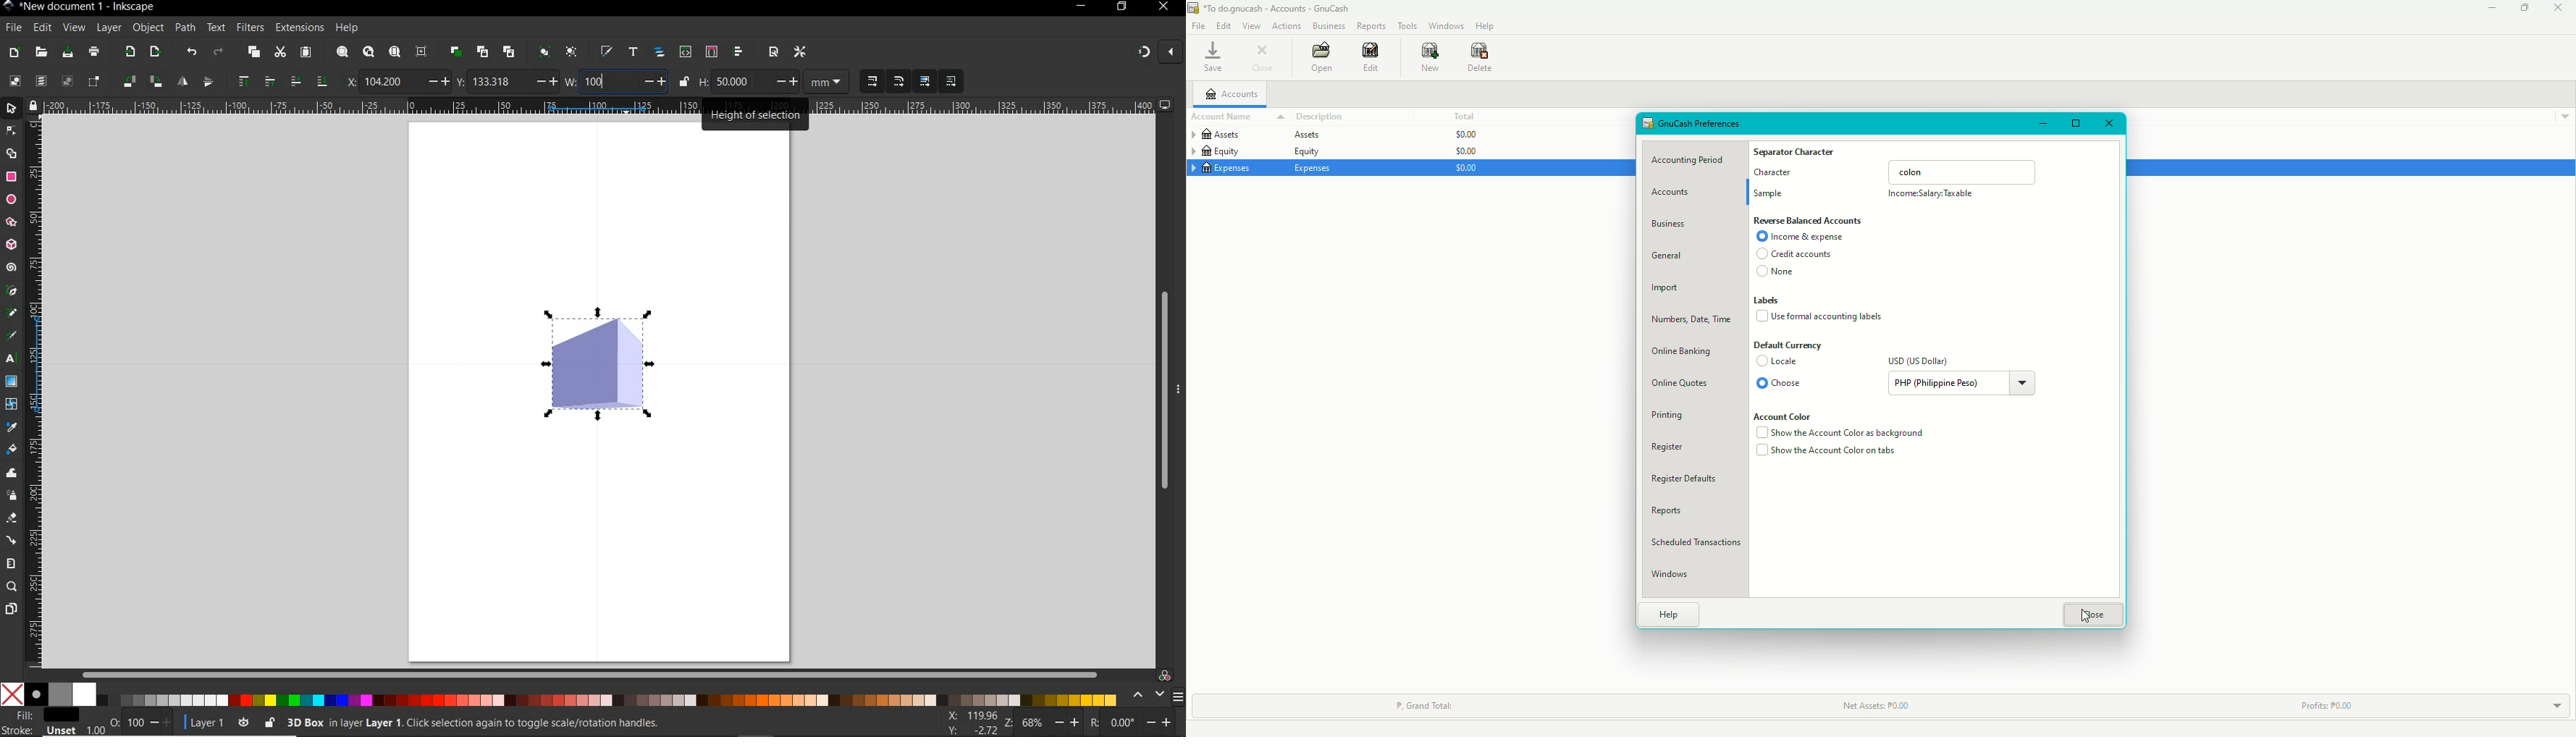 The height and width of the screenshot is (756, 2576). Describe the element at coordinates (2074, 125) in the screenshot. I see `Restore` at that location.